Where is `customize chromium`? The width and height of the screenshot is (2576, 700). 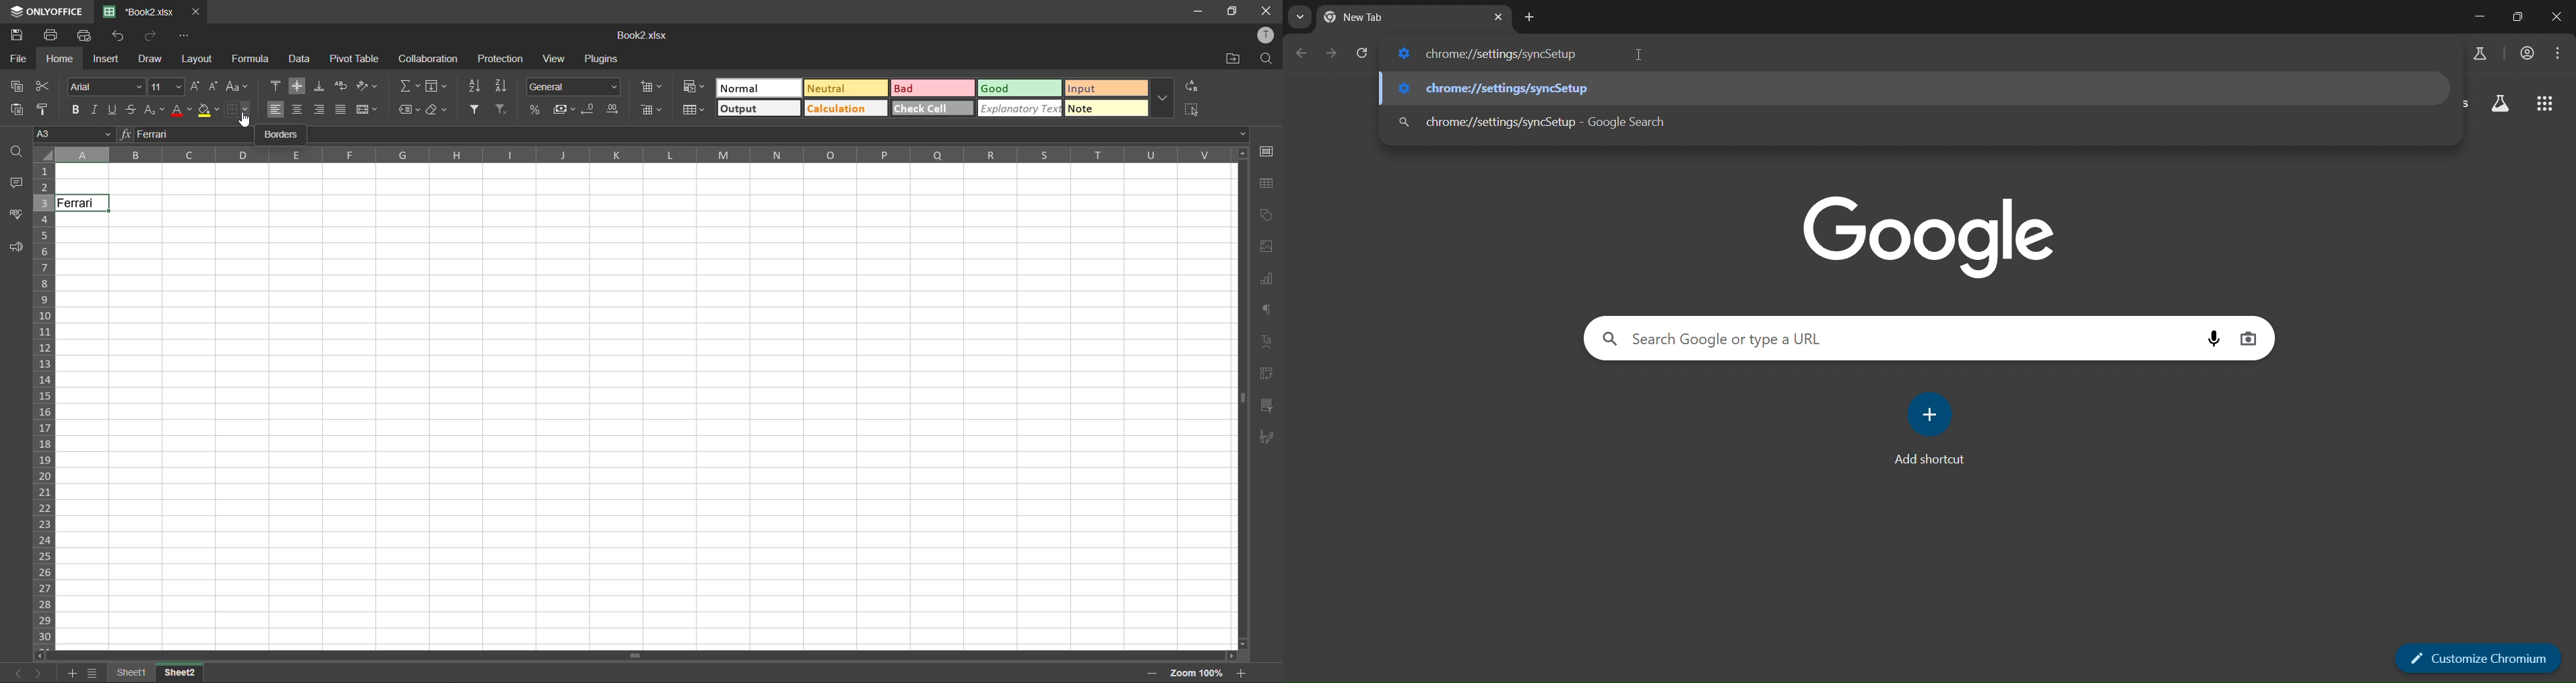
customize chromium is located at coordinates (2480, 659).